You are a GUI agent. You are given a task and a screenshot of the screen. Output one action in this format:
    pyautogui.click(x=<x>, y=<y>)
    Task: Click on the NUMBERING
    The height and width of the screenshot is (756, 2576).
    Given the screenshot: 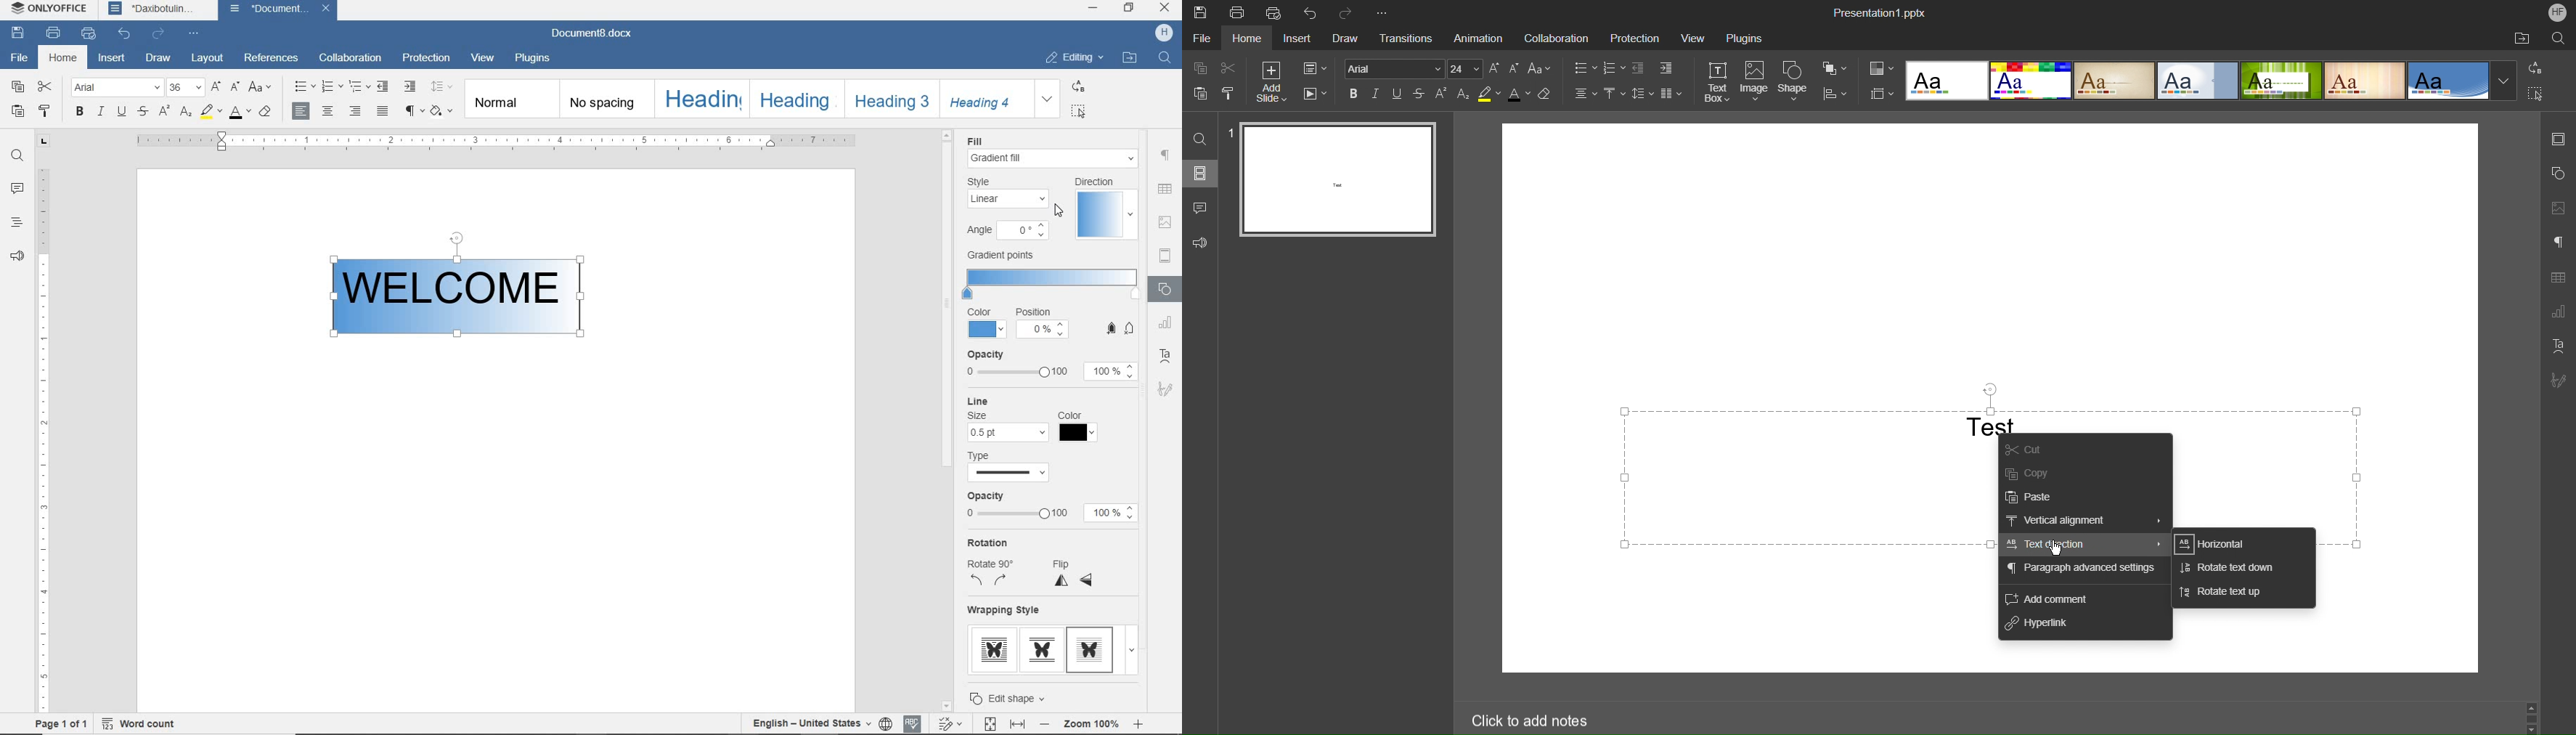 What is the action you would take?
    pyautogui.click(x=331, y=87)
    